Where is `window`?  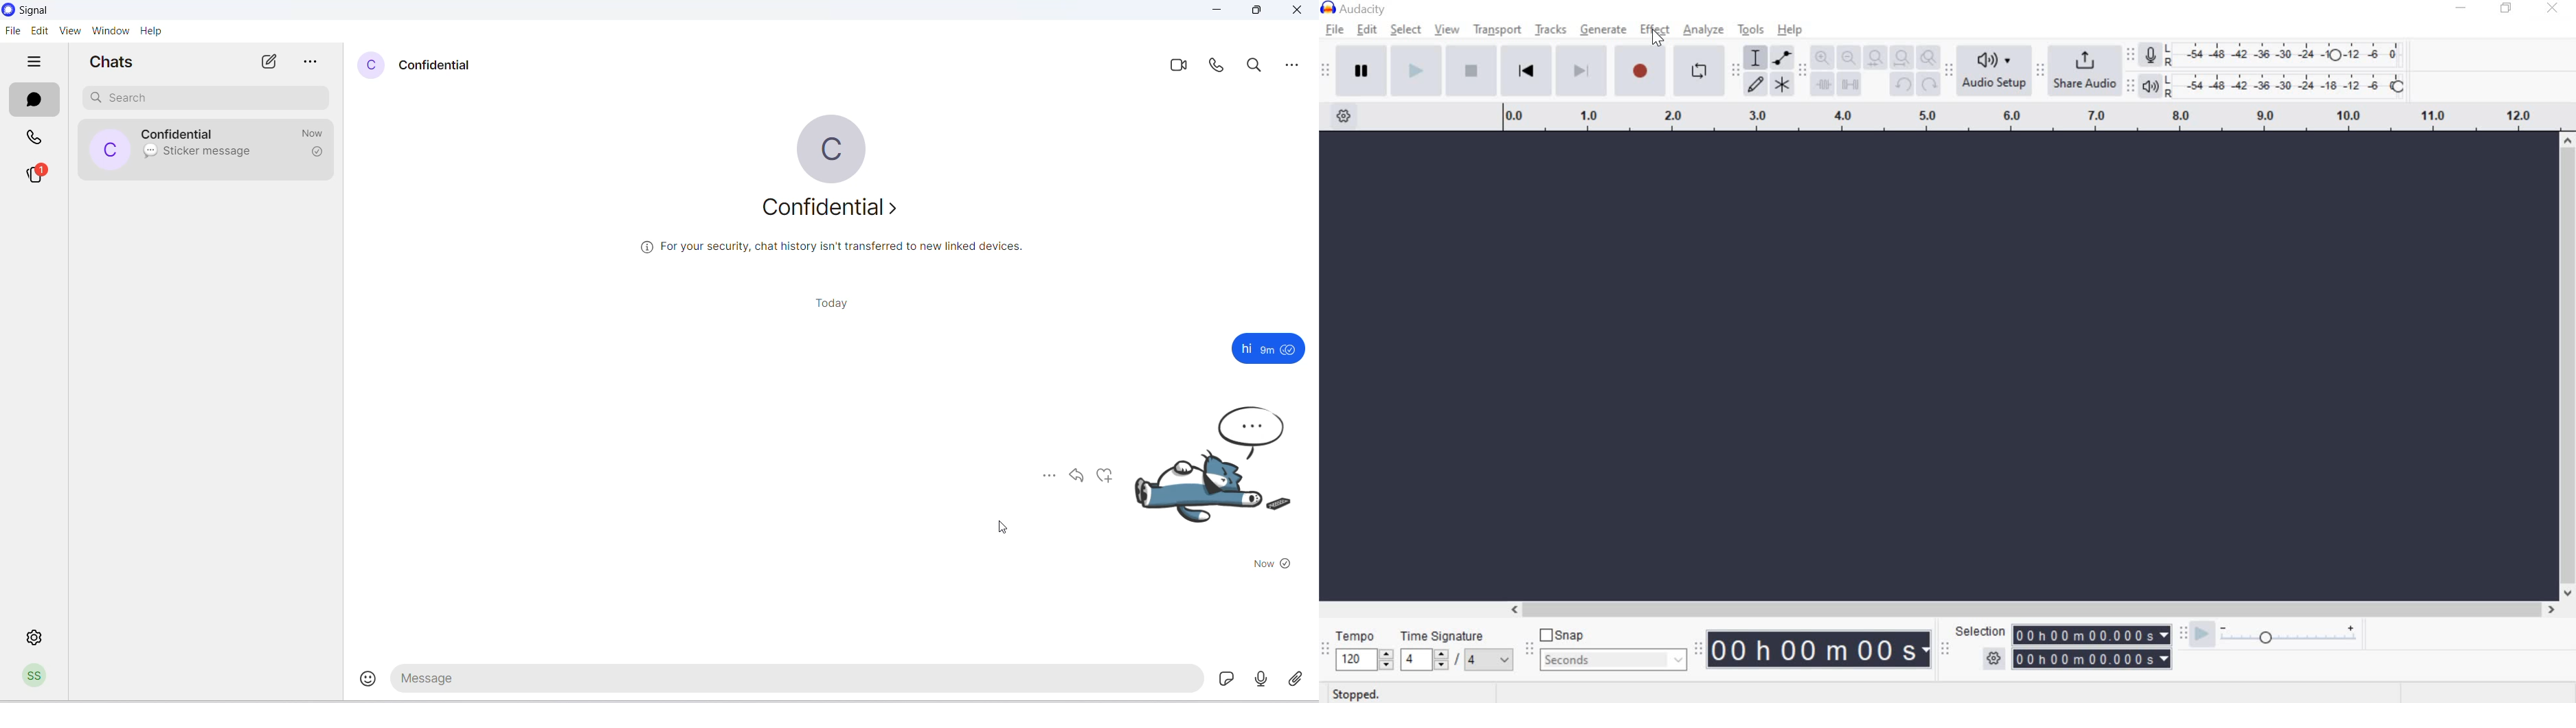 window is located at coordinates (110, 31).